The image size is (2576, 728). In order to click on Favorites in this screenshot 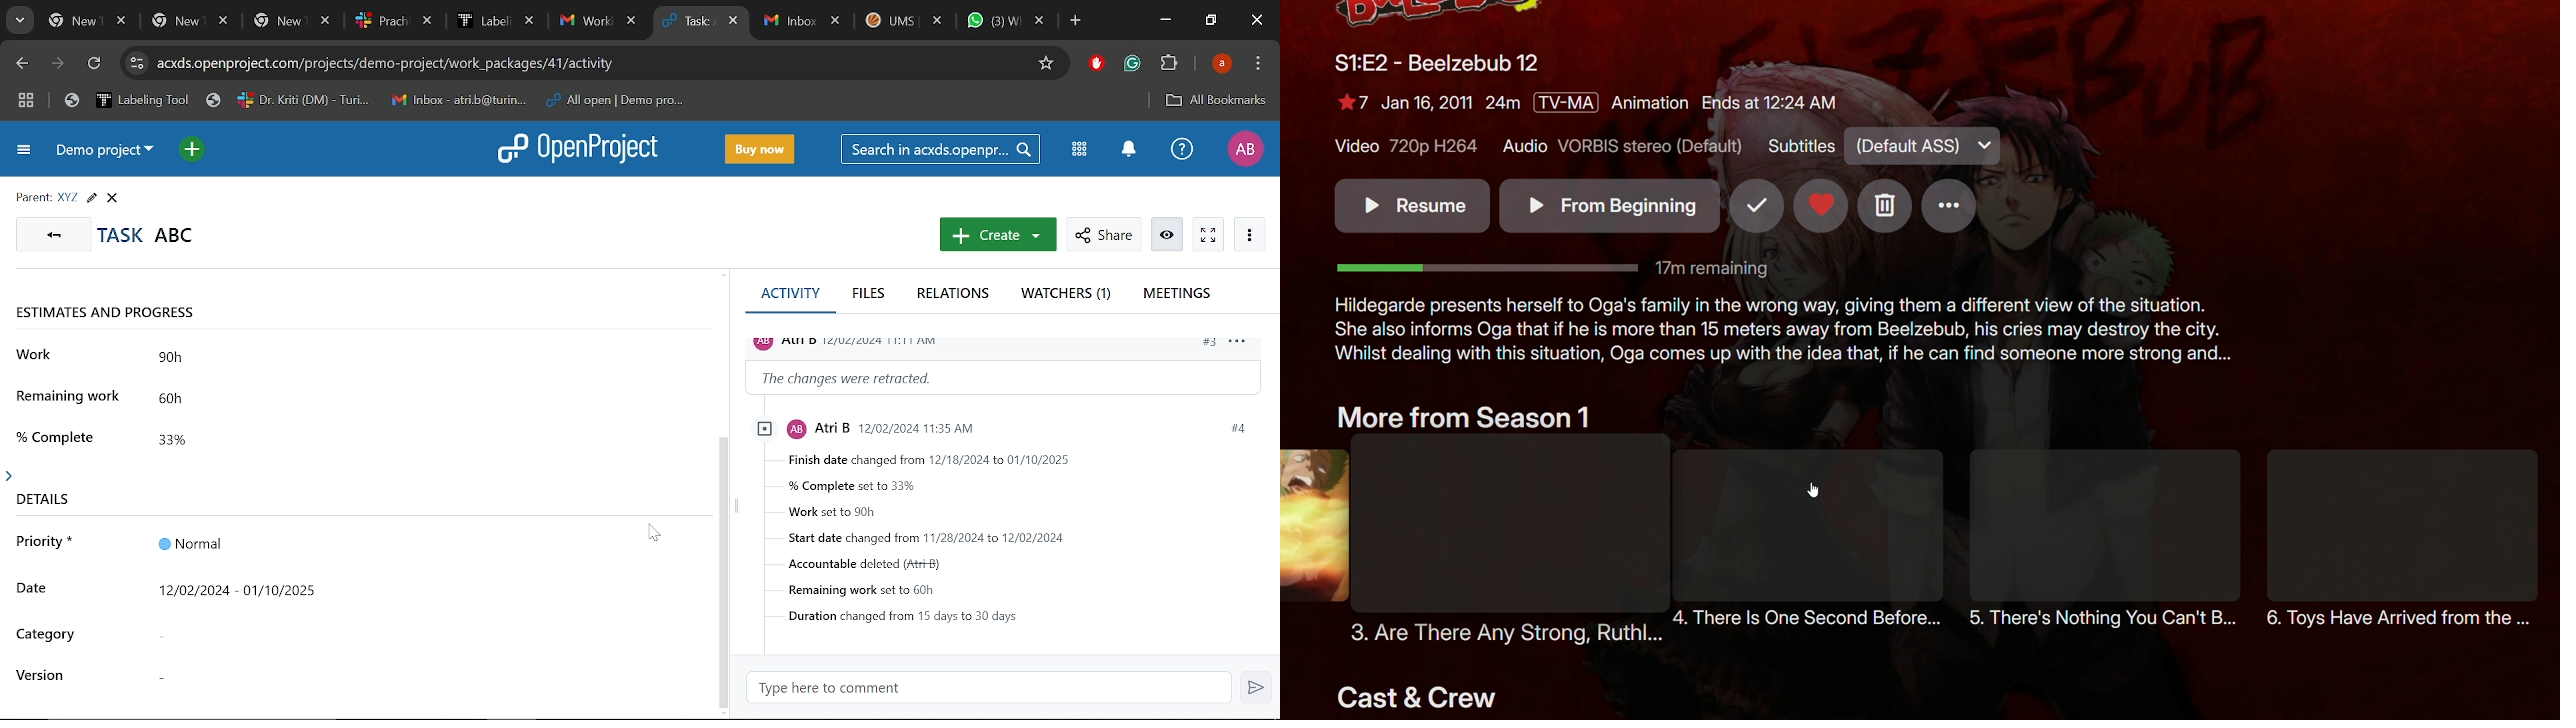, I will do `click(1820, 209)`.